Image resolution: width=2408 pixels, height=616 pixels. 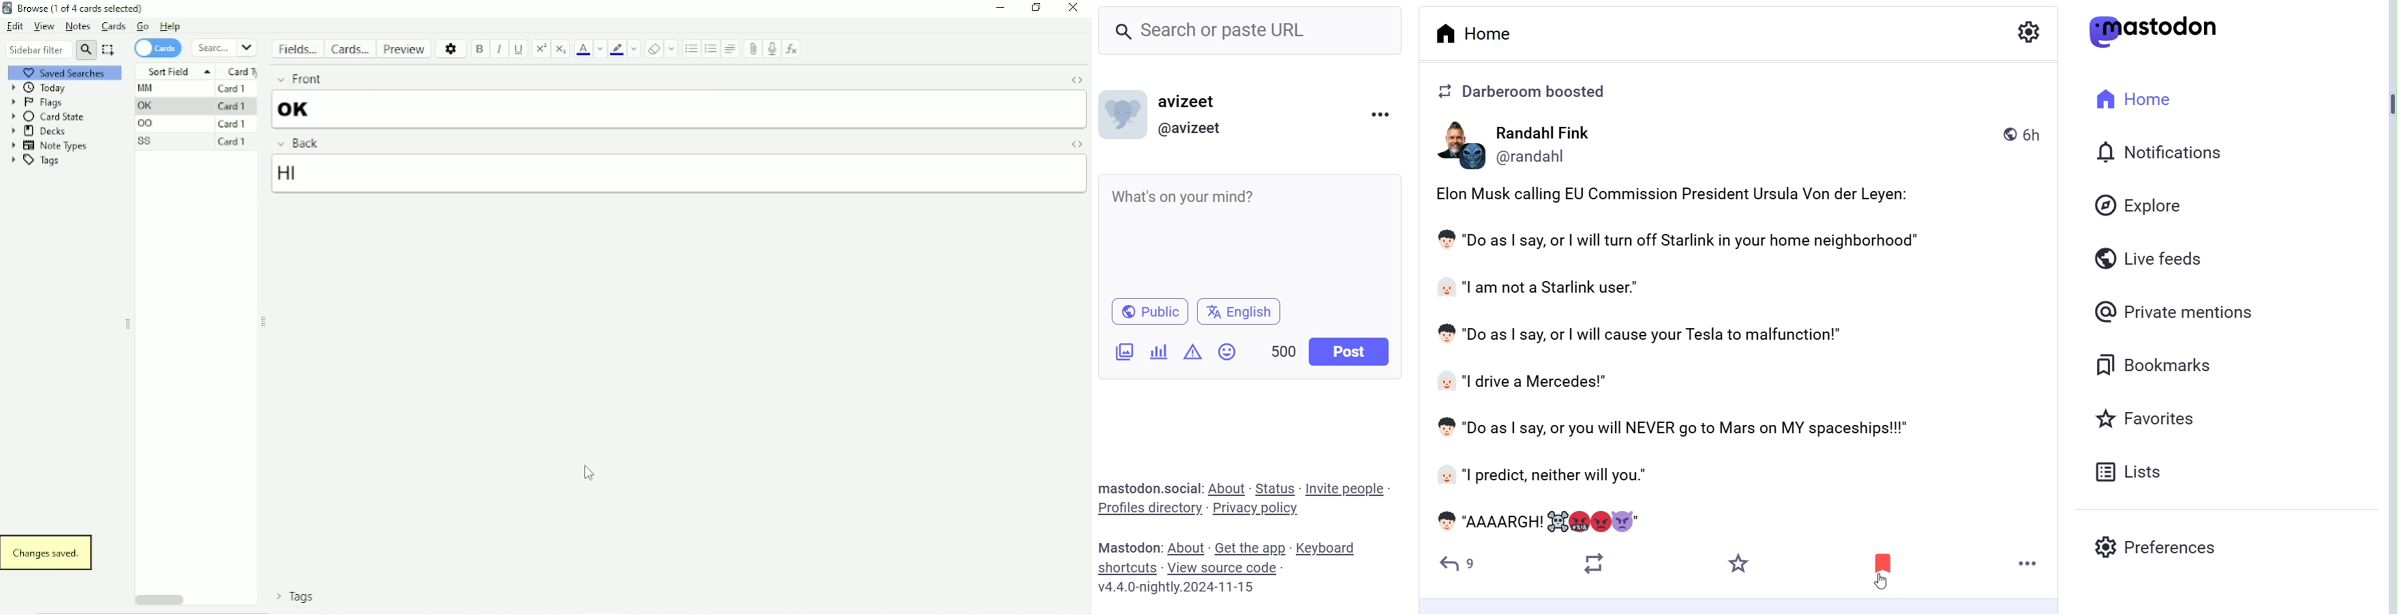 I want to click on Favorites, so click(x=2141, y=420).